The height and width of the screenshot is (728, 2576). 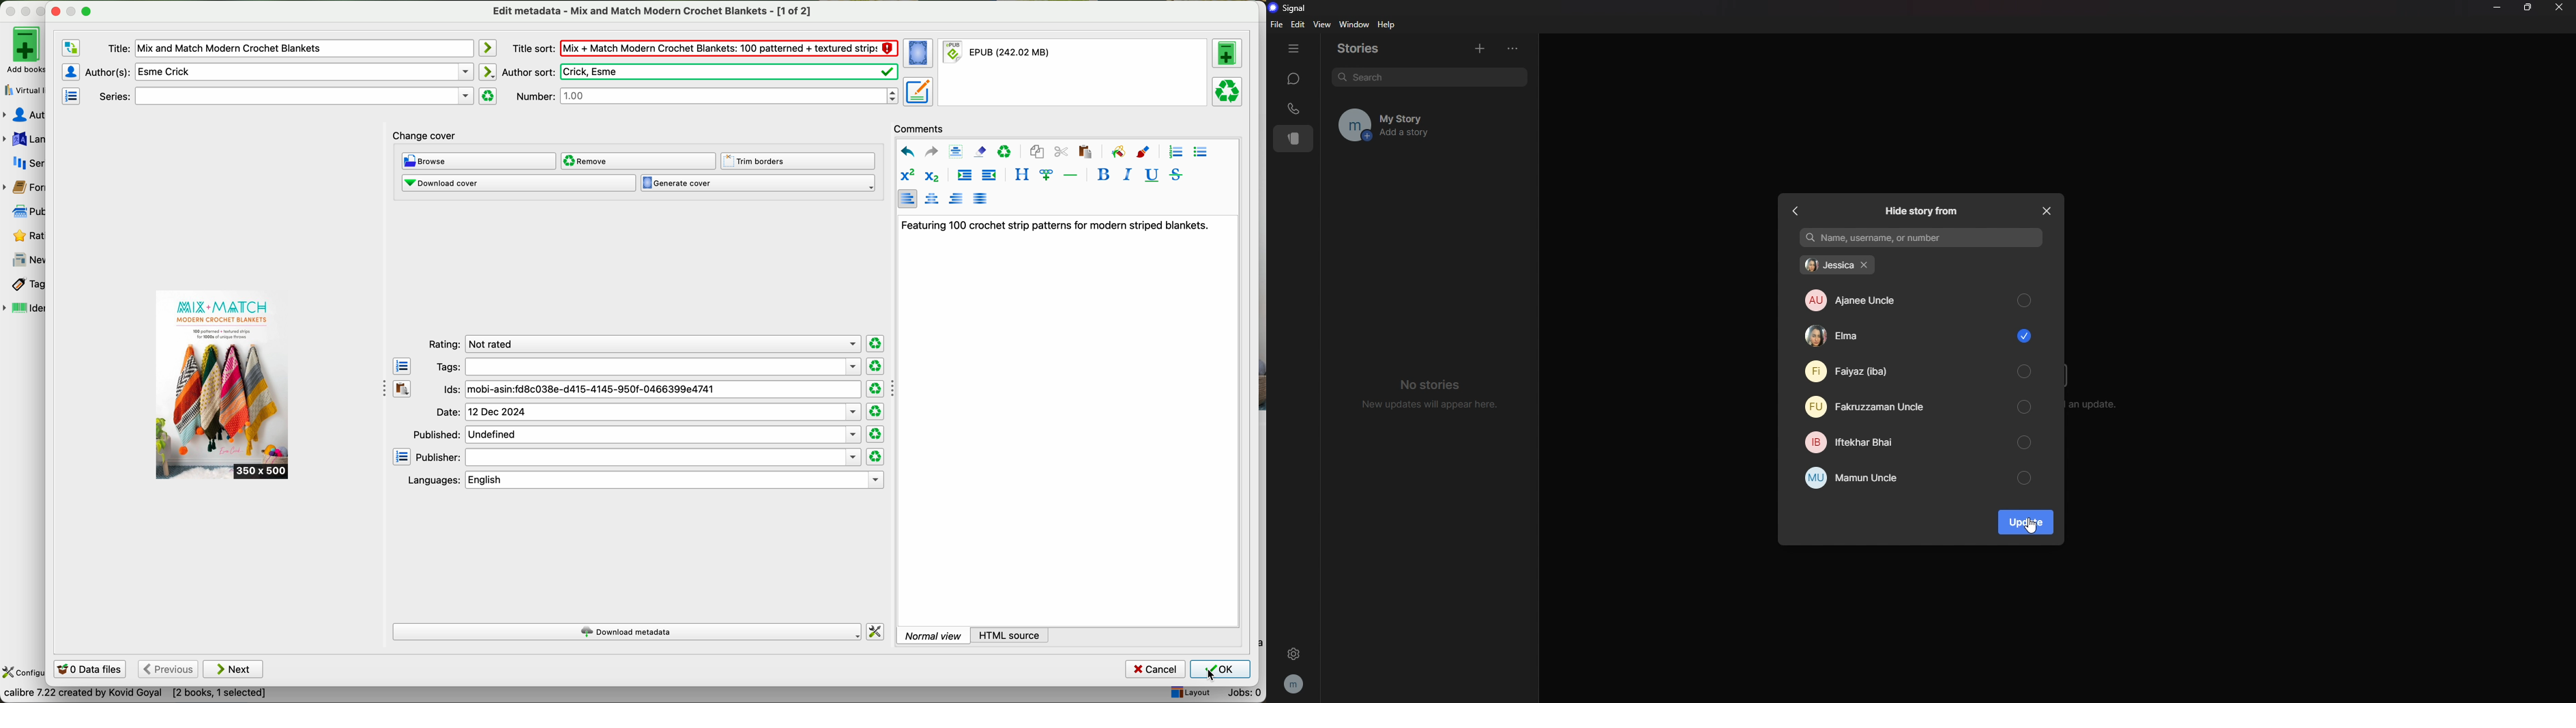 What do you see at coordinates (56, 10) in the screenshot?
I see `close window` at bounding box center [56, 10].